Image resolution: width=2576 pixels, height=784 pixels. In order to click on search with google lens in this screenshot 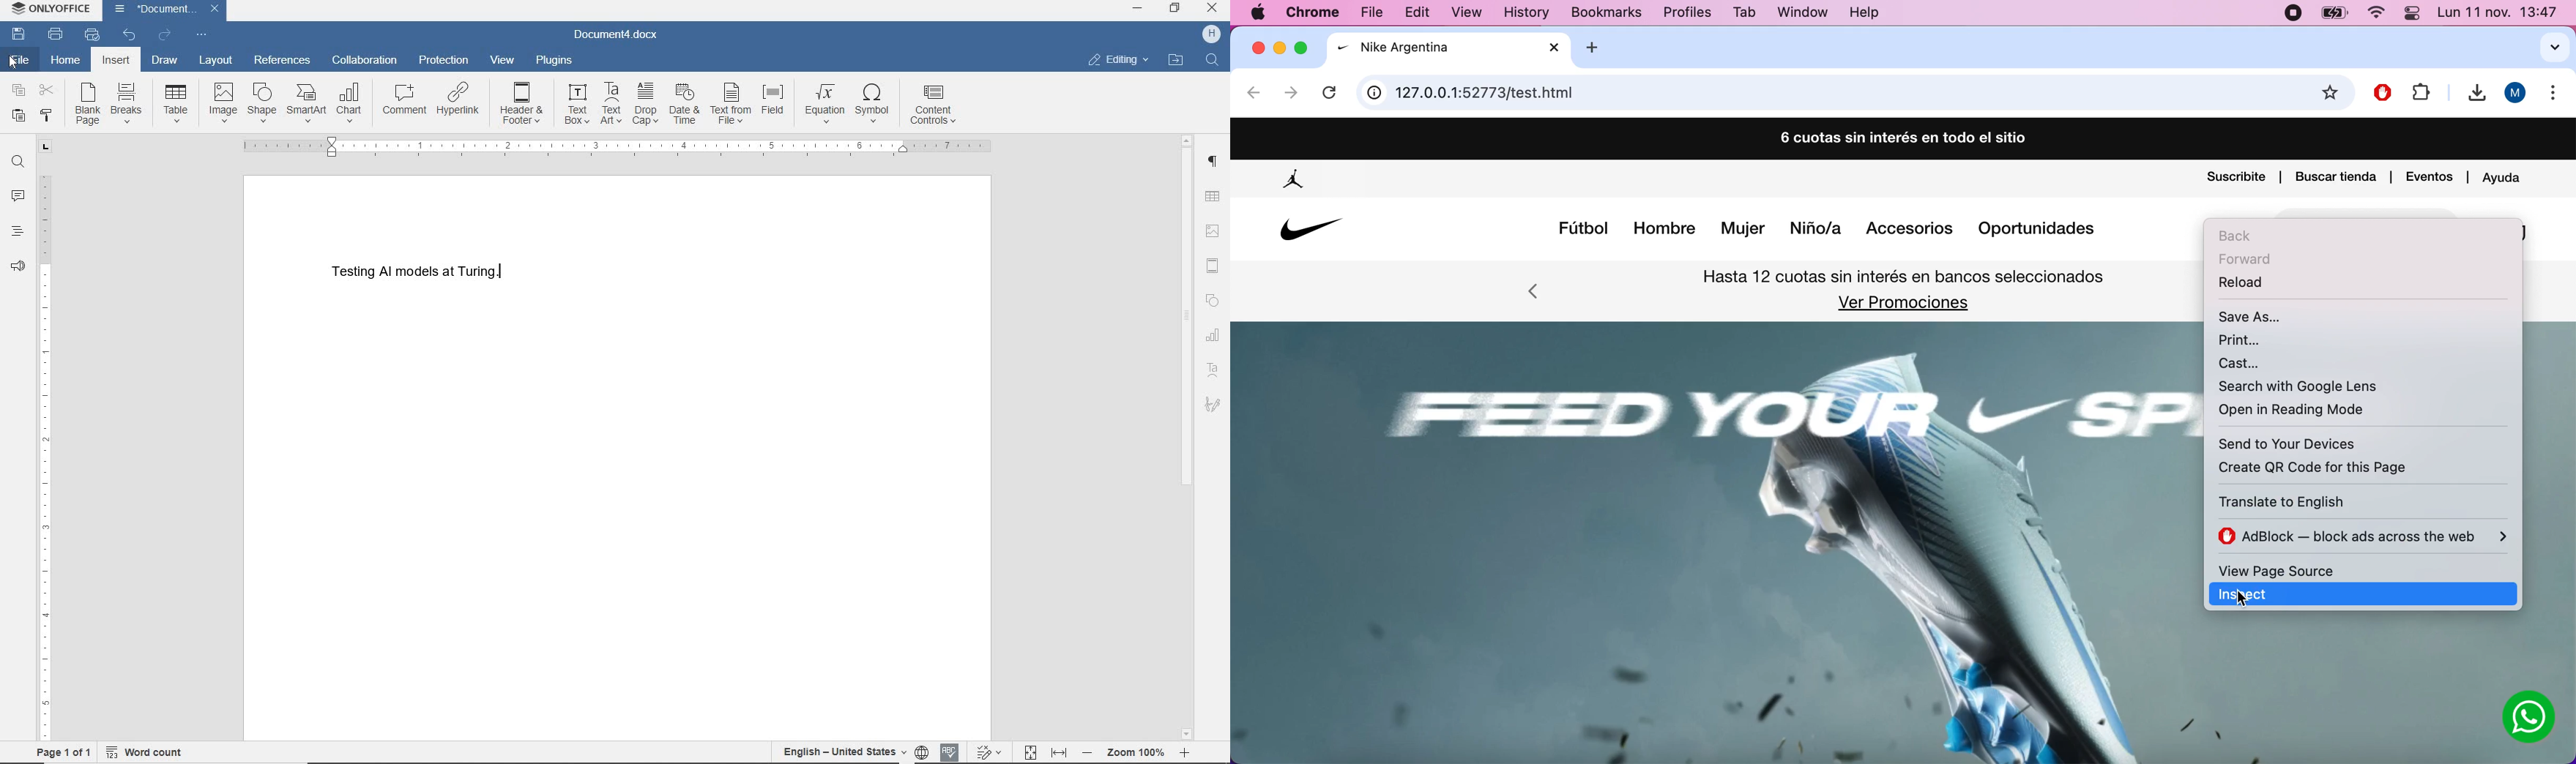, I will do `click(2300, 385)`.